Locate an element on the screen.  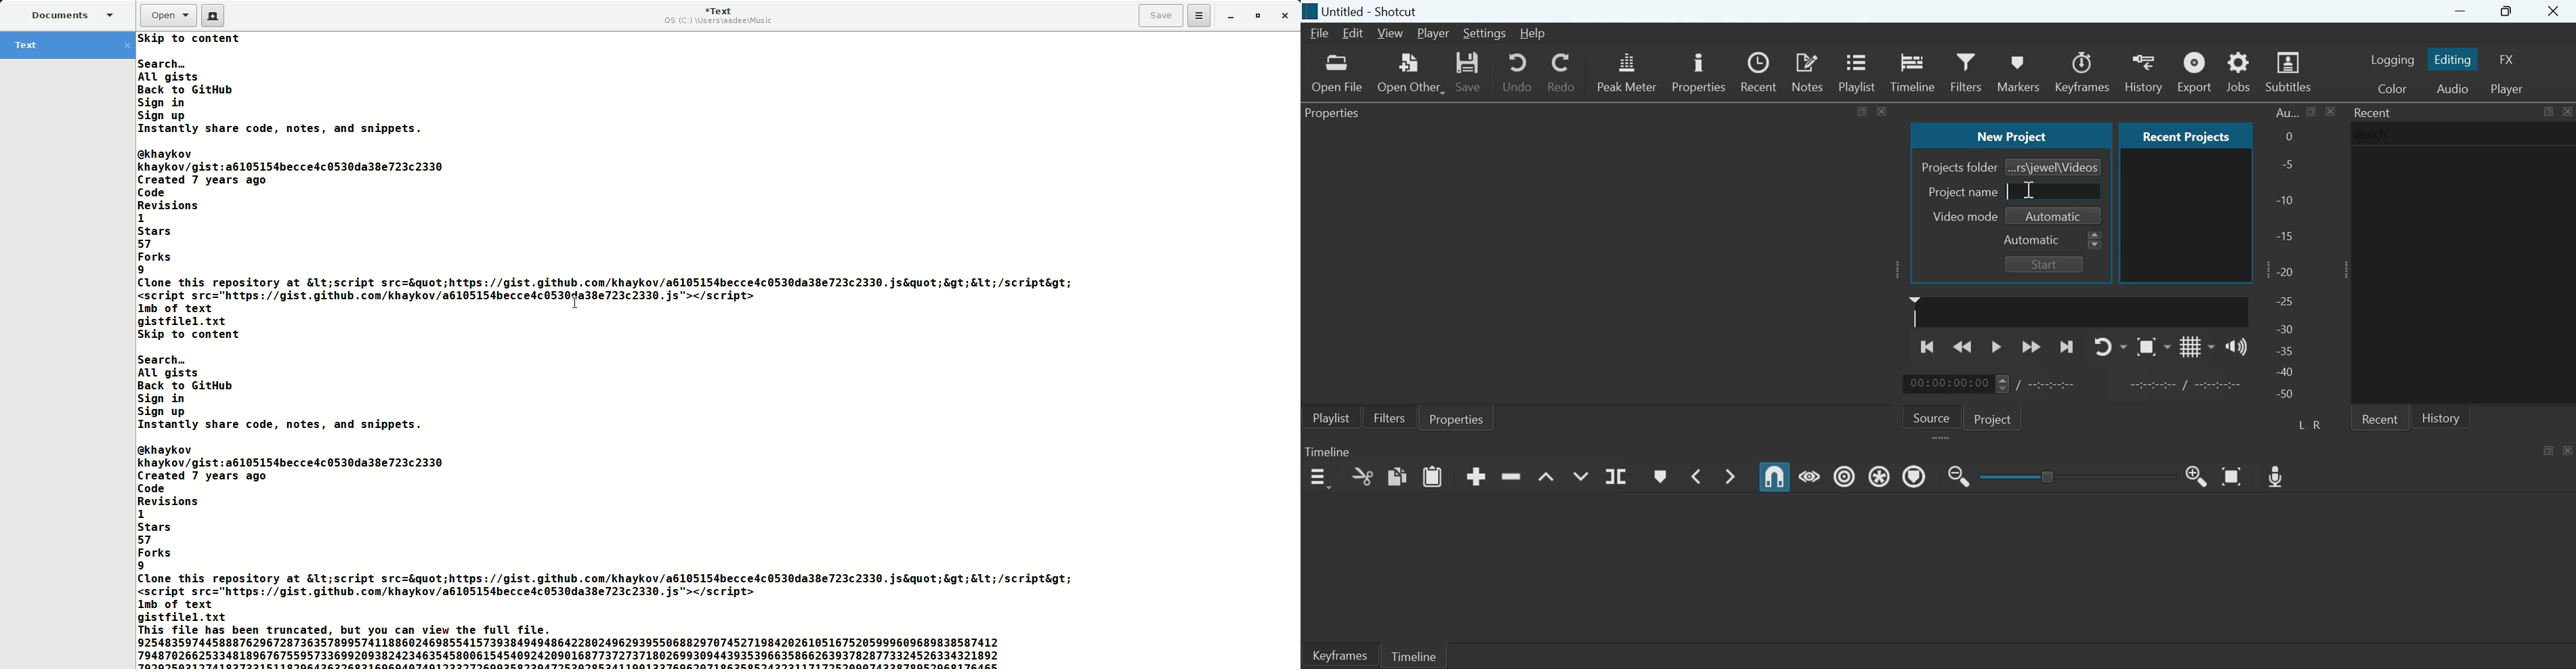
Playhead is located at coordinates (1915, 311).